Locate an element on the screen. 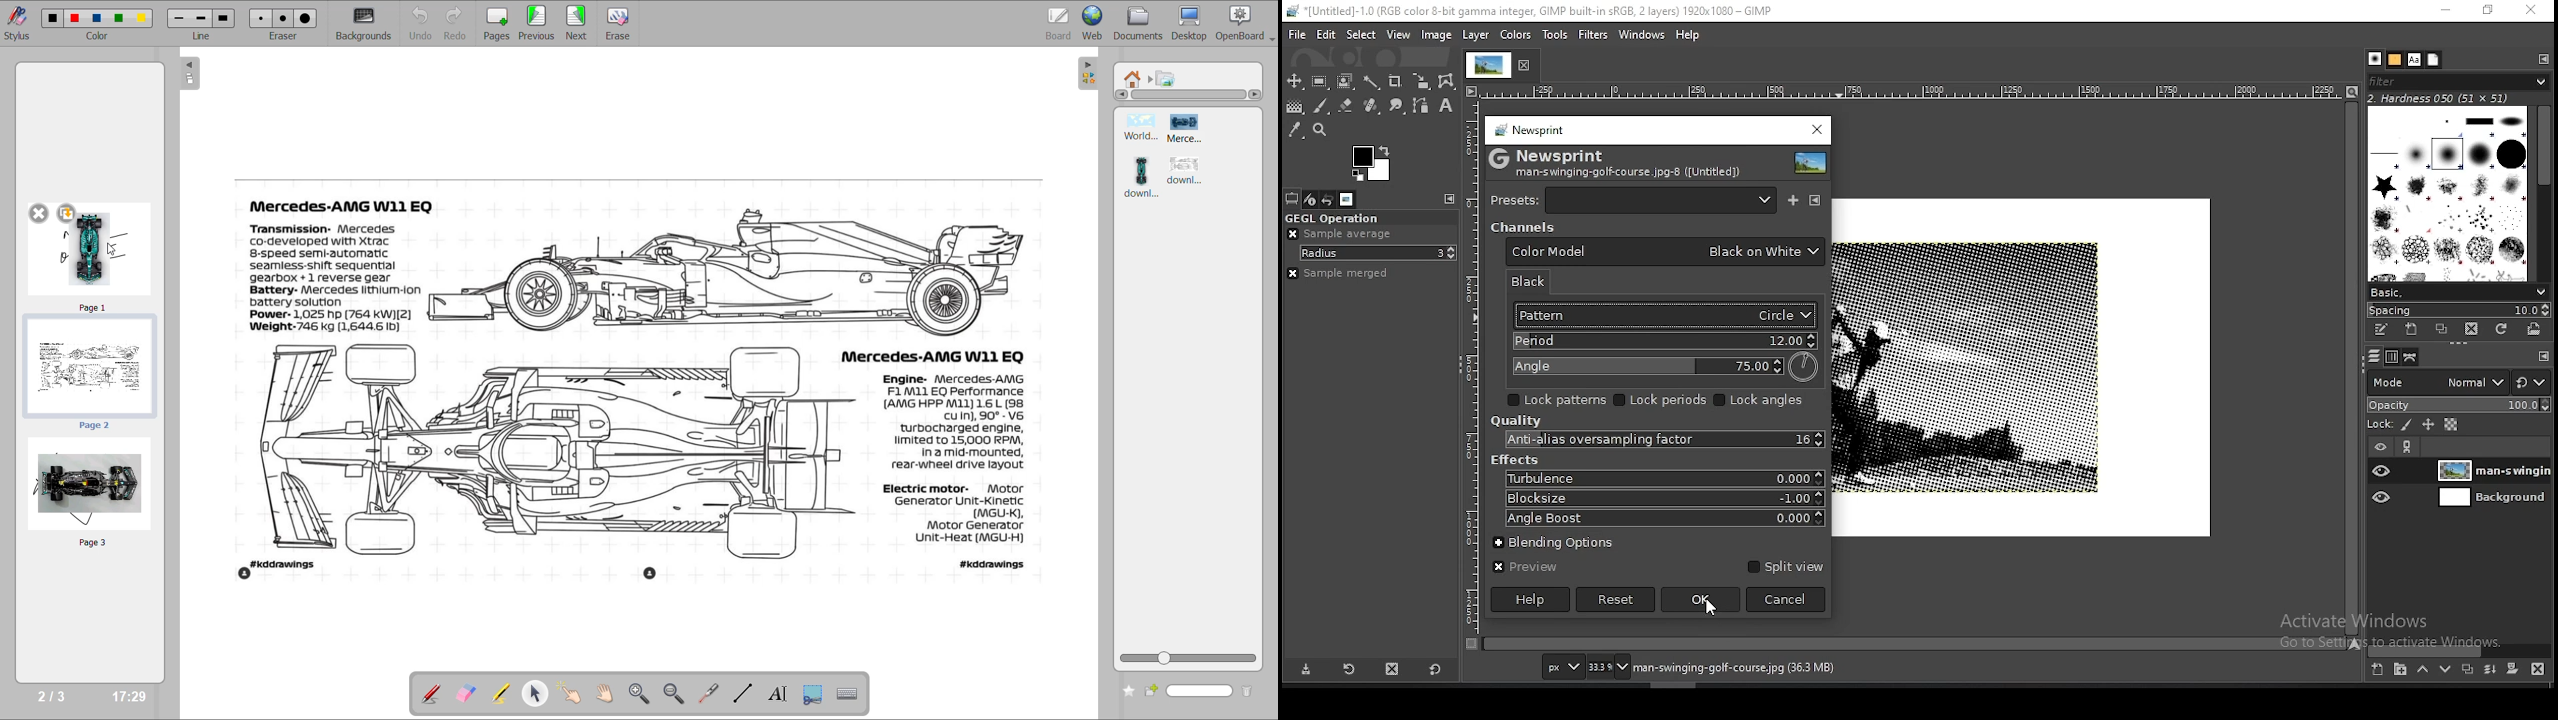 The width and height of the screenshot is (2576, 728). scroll bar is located at coordinates (2460, 649).